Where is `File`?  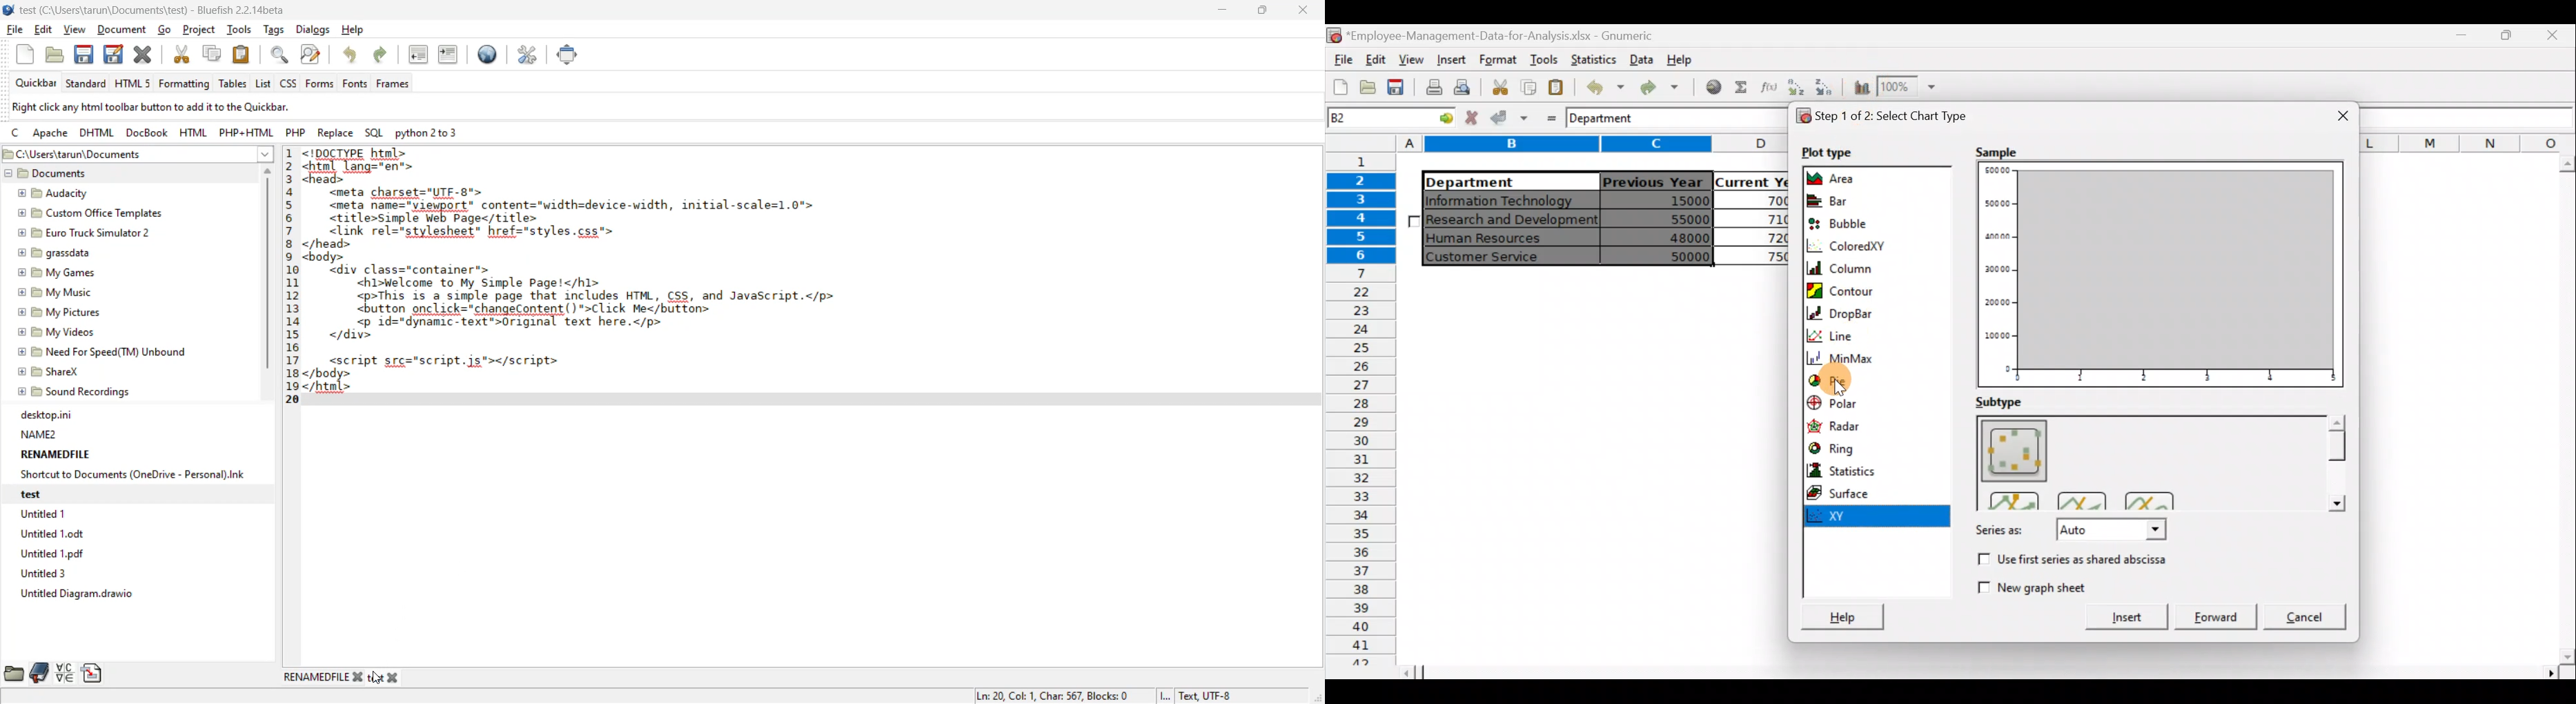
File is located at coordinates (1341, 56).